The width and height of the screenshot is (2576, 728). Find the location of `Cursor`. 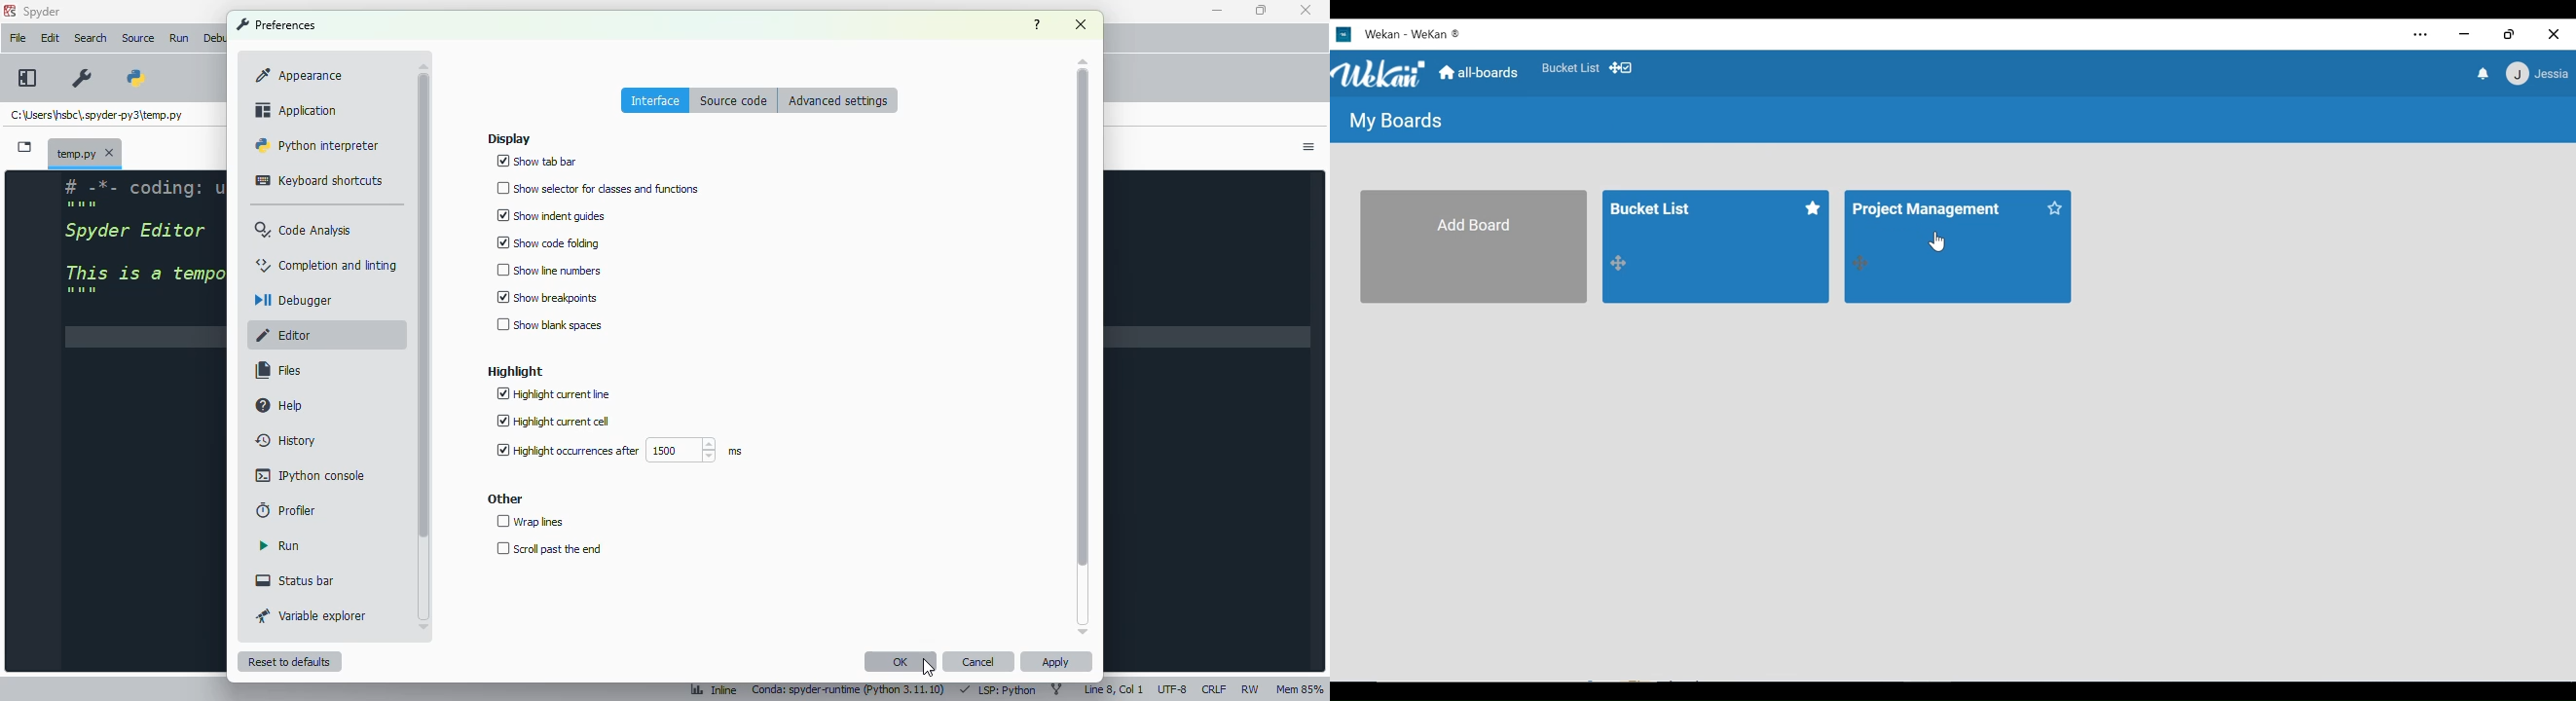

Cursor is located at coordinates (1936, 242).